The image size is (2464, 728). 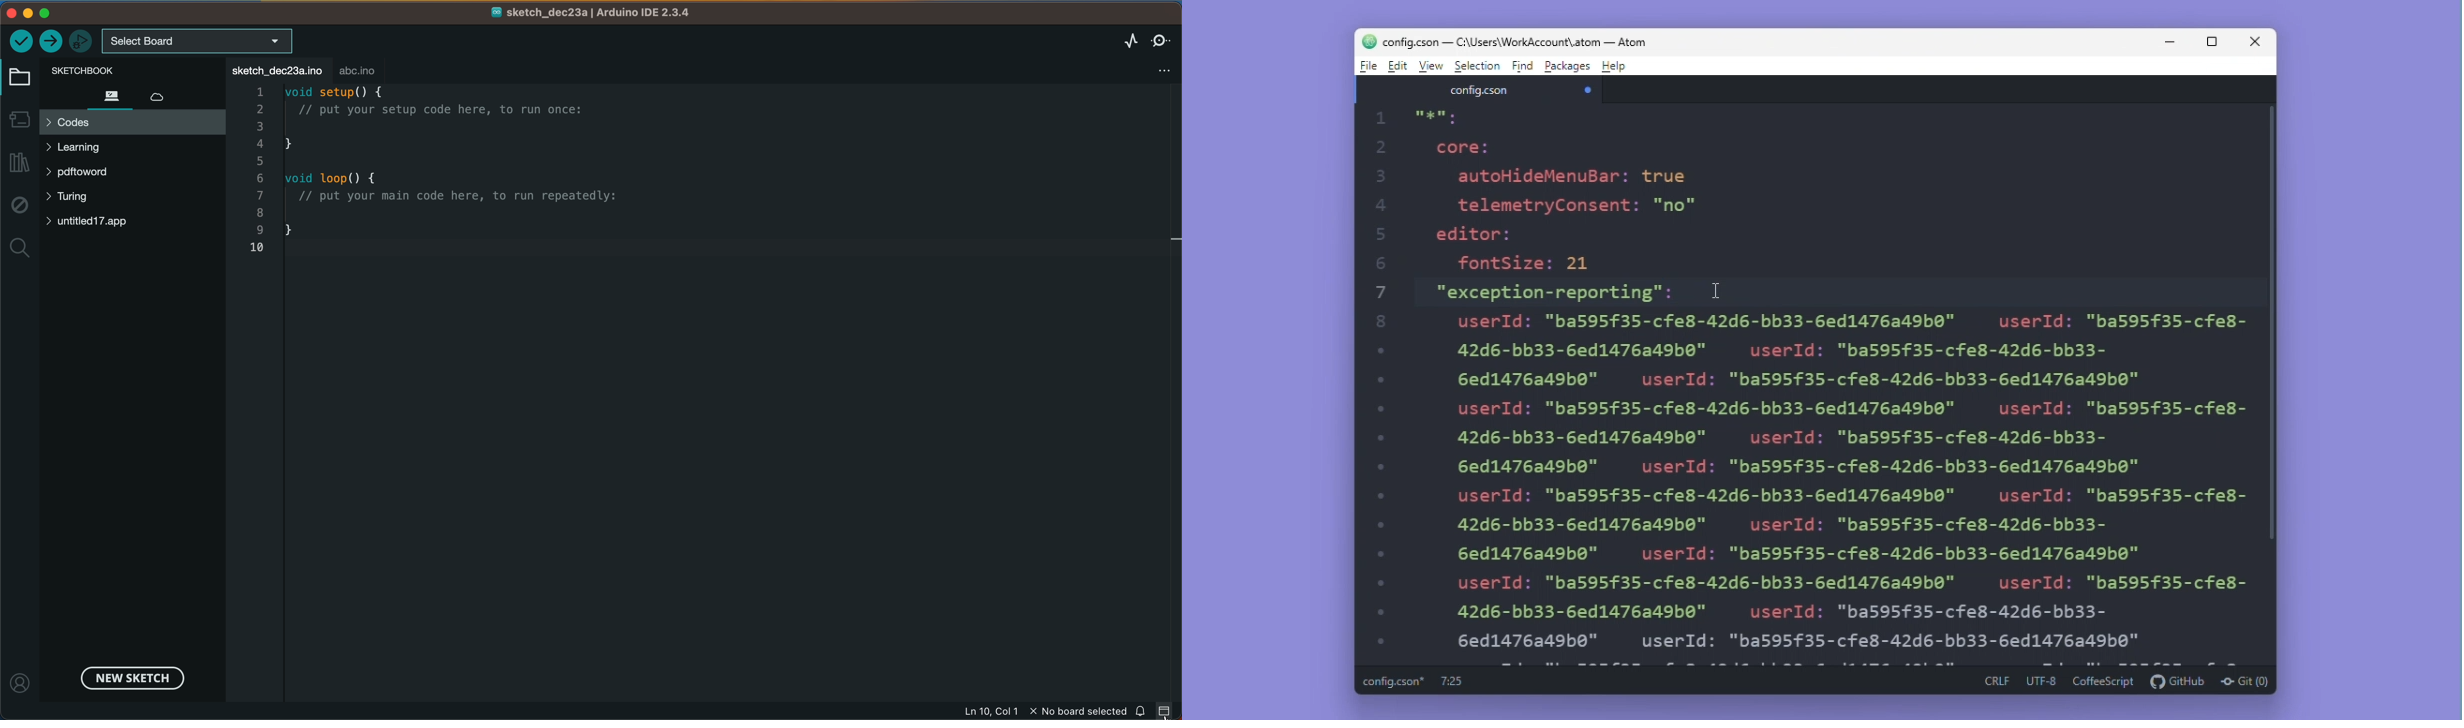 What do you see at coordinates (115, 95) in the screenshot?
I see `files` at bounding box center [115, 95].